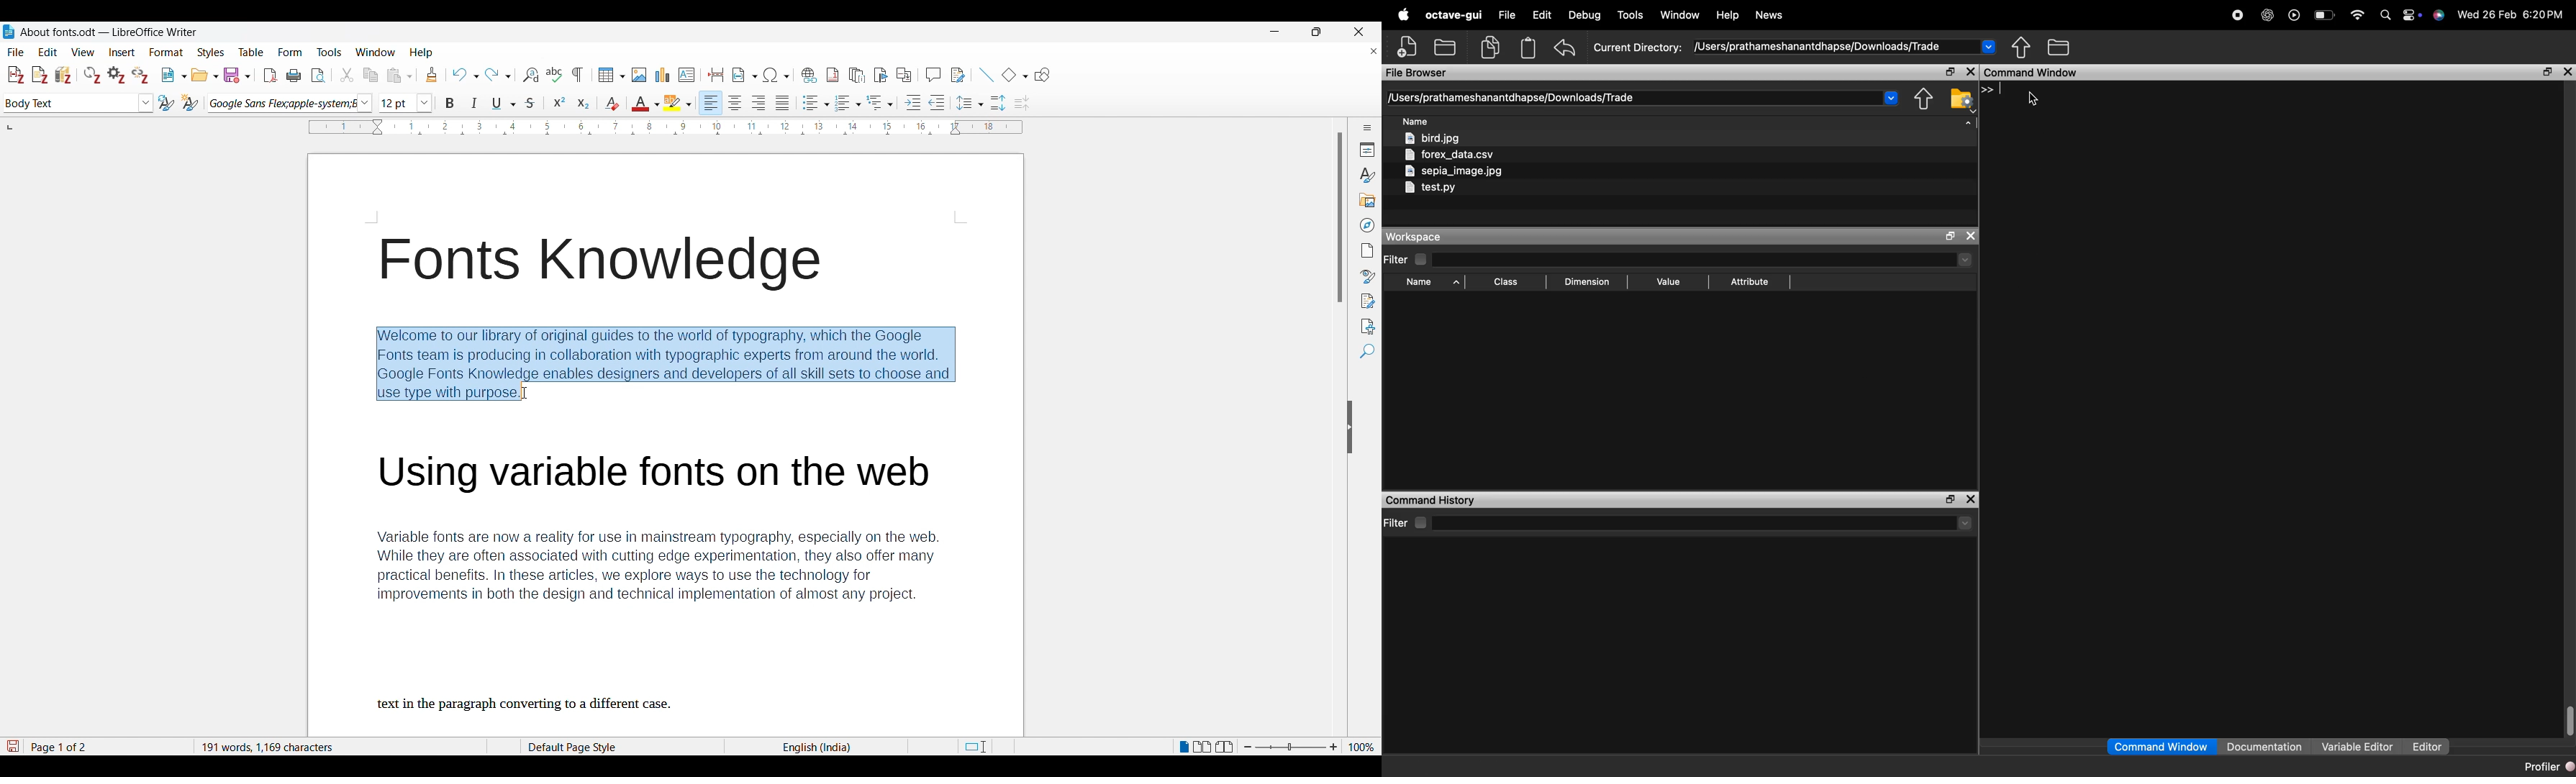  What do you see at coordinates (1510, 98) in the screenshot?
I see `/Users/prathameshanantdhapse/Downloads/Trade` at bounding box center [1510, 98].